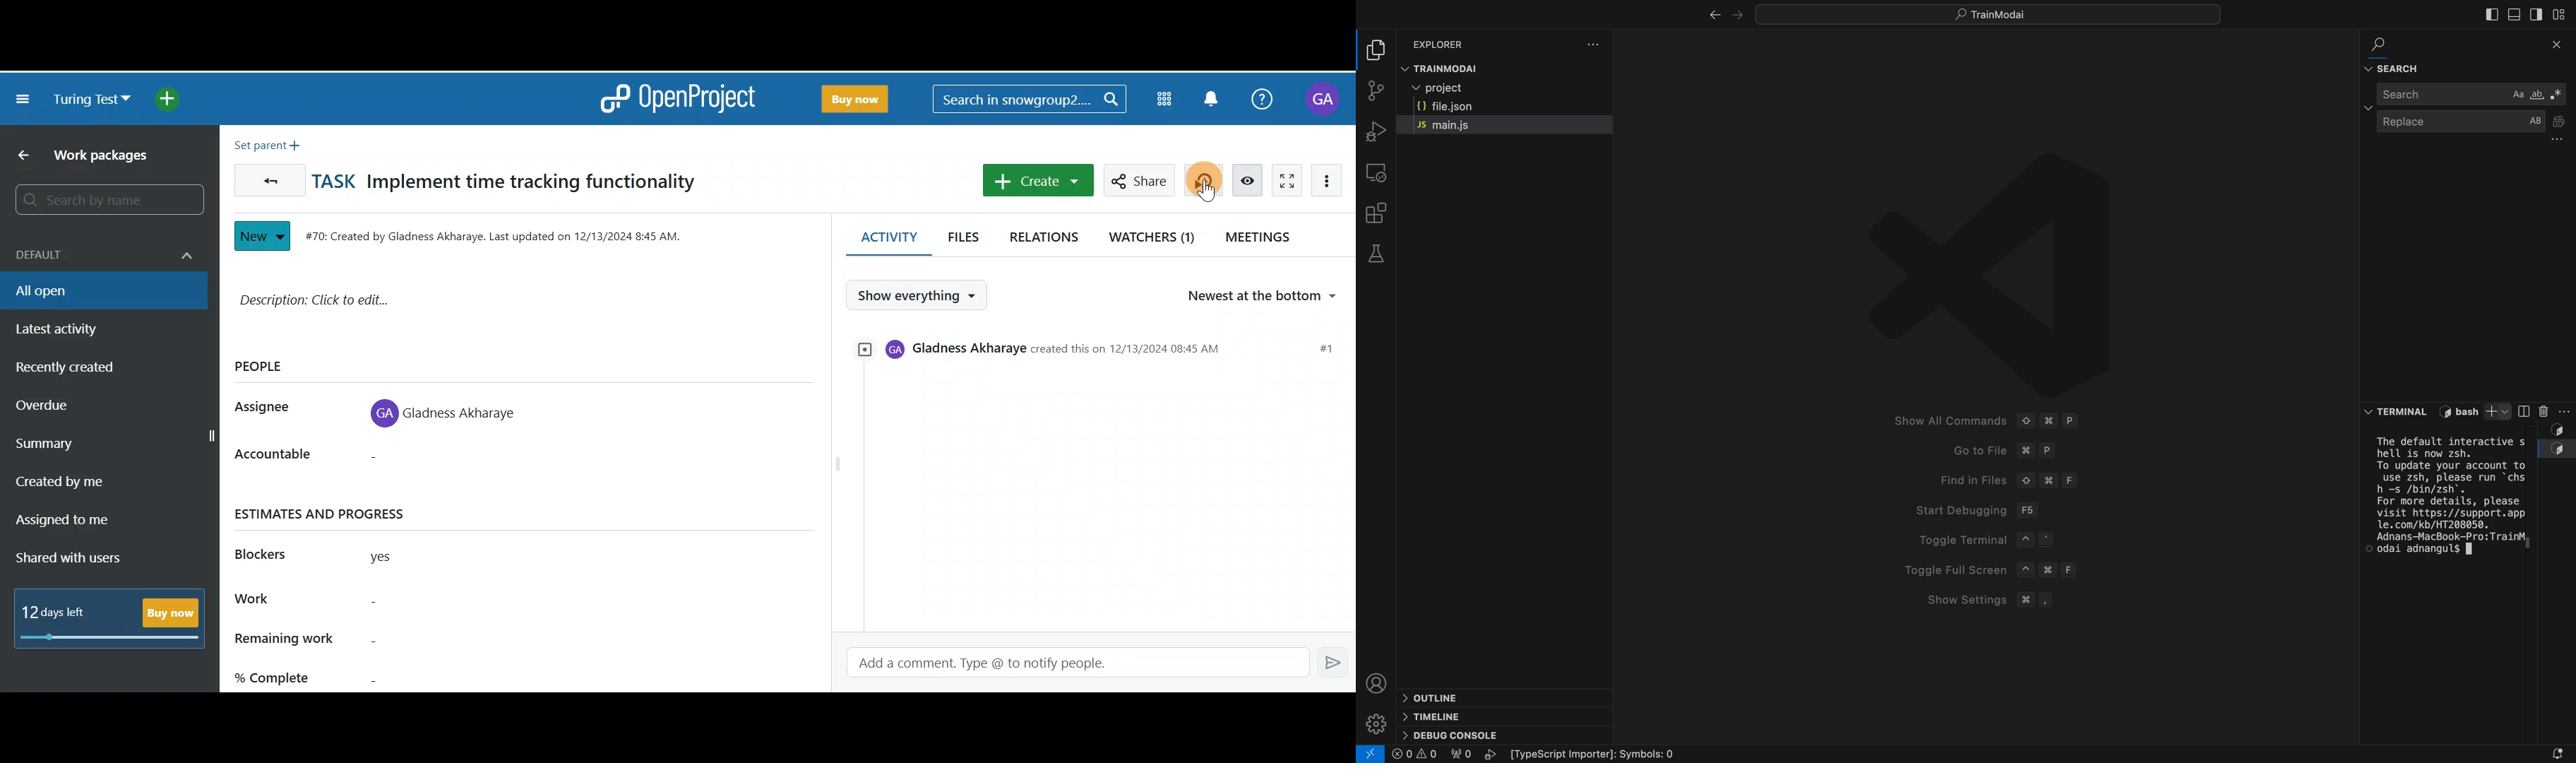 The height and width of the screenshot is (784, 2576). Describe the element at coordinates (1493, 754) in the screenshot. I see `play` at that location.